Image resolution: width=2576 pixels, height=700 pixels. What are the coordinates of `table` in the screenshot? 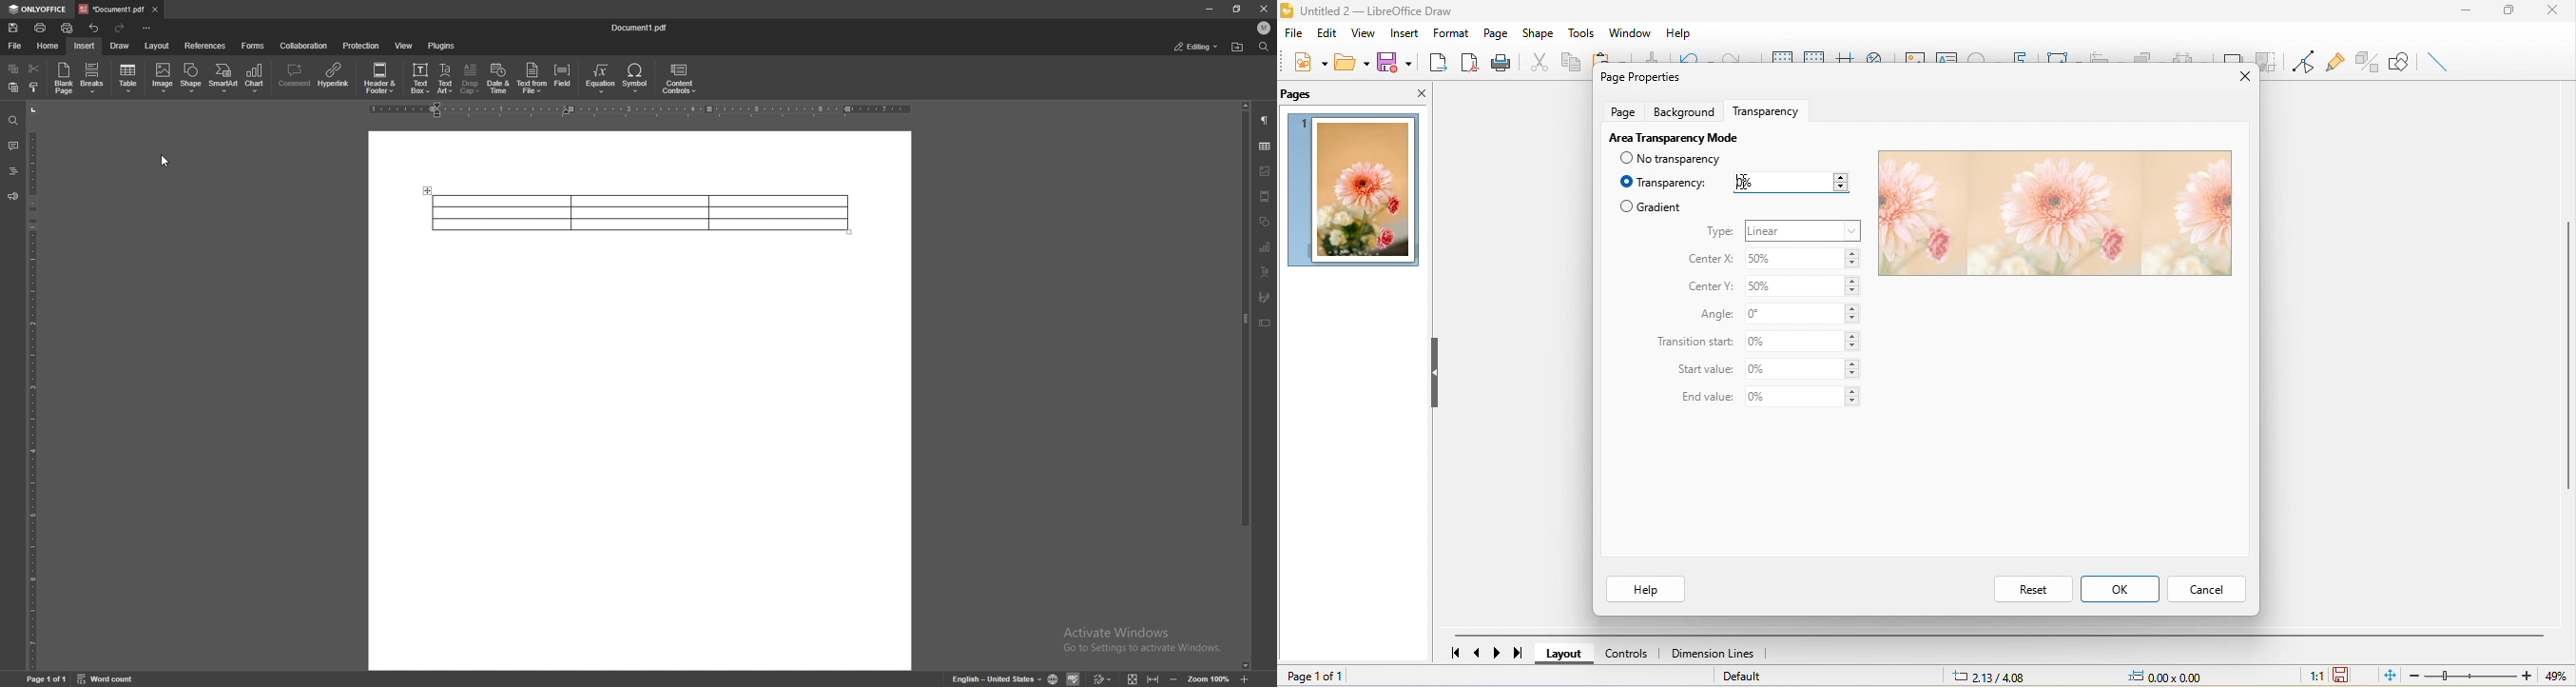 It's located at (1266, 146).